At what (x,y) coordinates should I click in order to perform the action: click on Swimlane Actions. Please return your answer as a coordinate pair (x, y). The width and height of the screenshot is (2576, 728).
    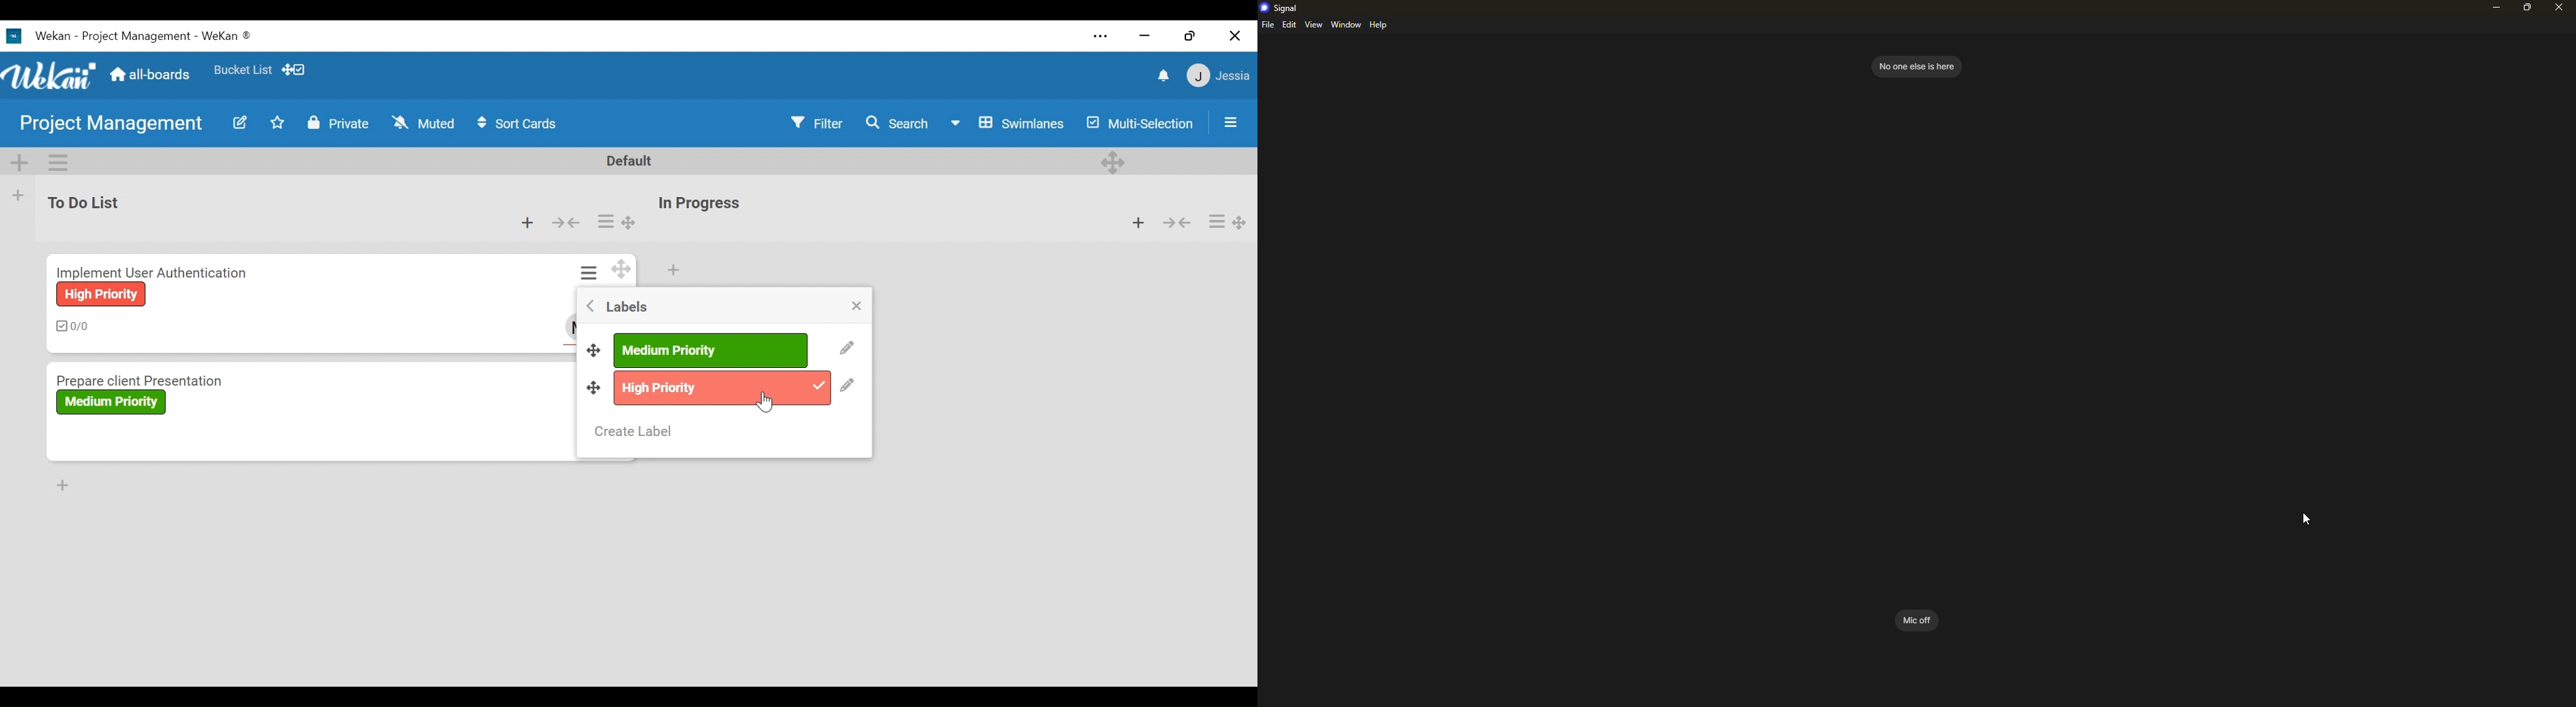
    Looking at the image, I should click on (60, 162).